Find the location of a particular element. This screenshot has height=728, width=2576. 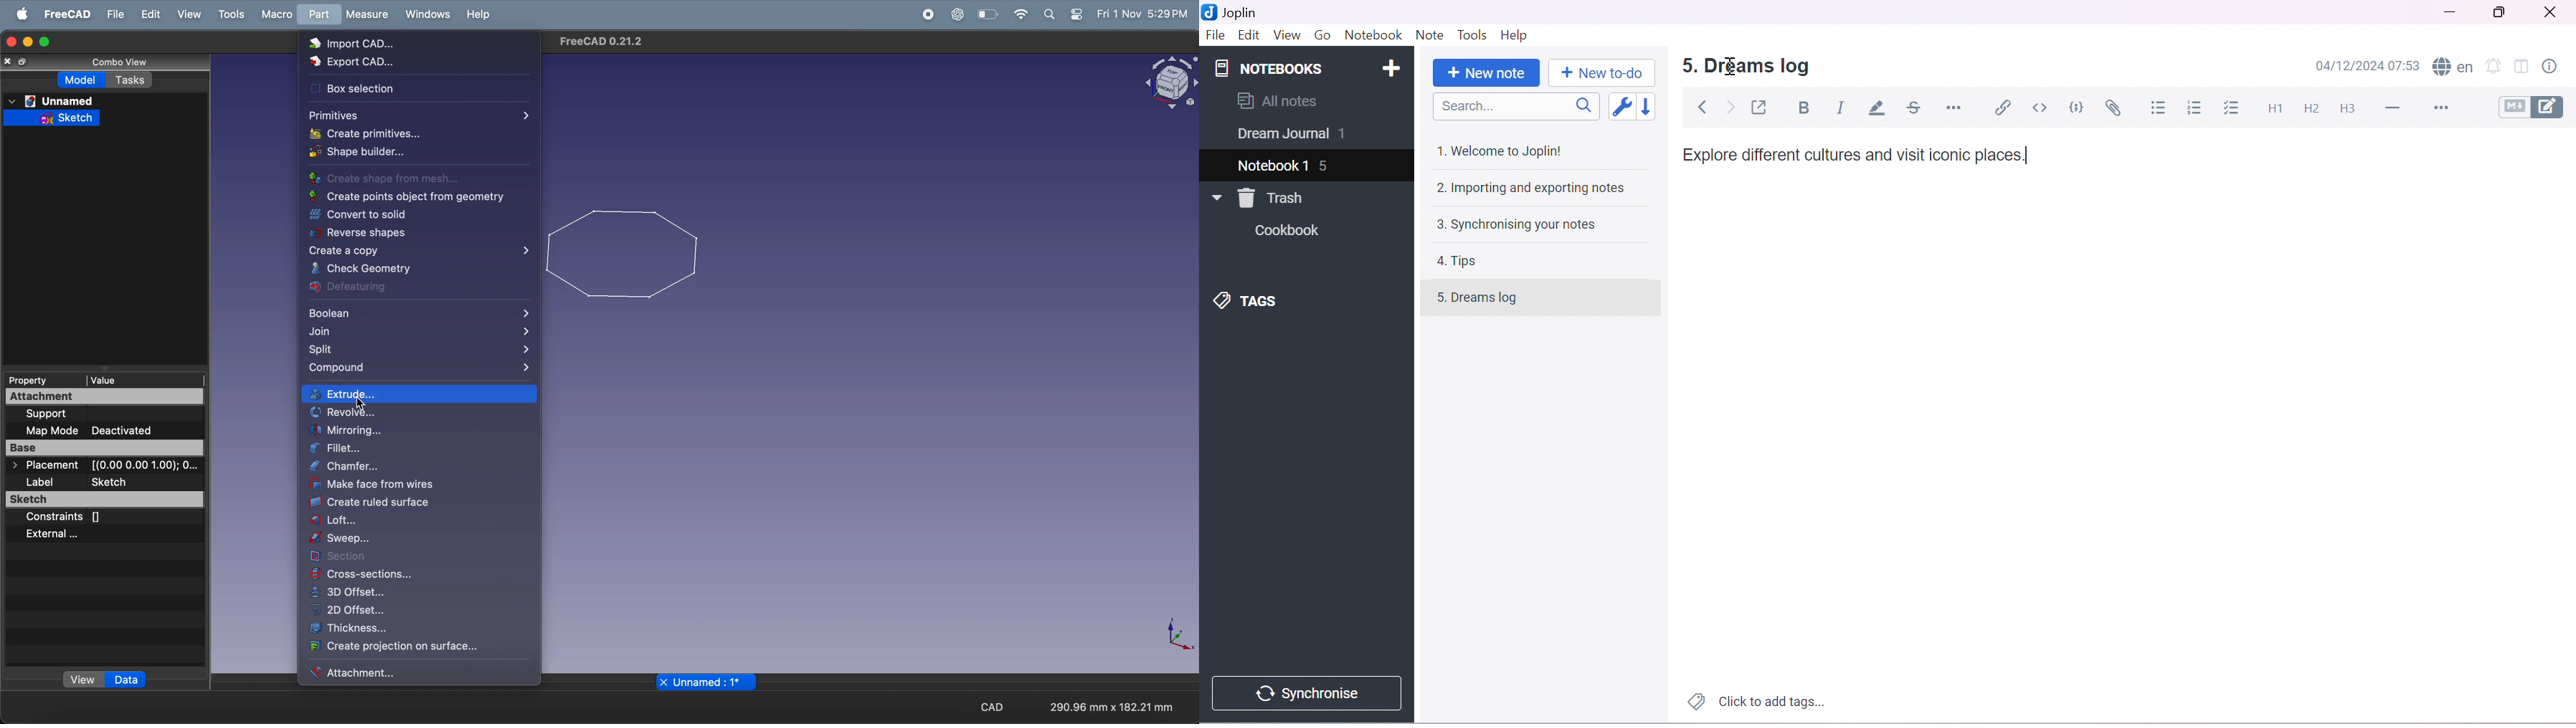

Notebook 1 is located at coordinates (1274, 163).